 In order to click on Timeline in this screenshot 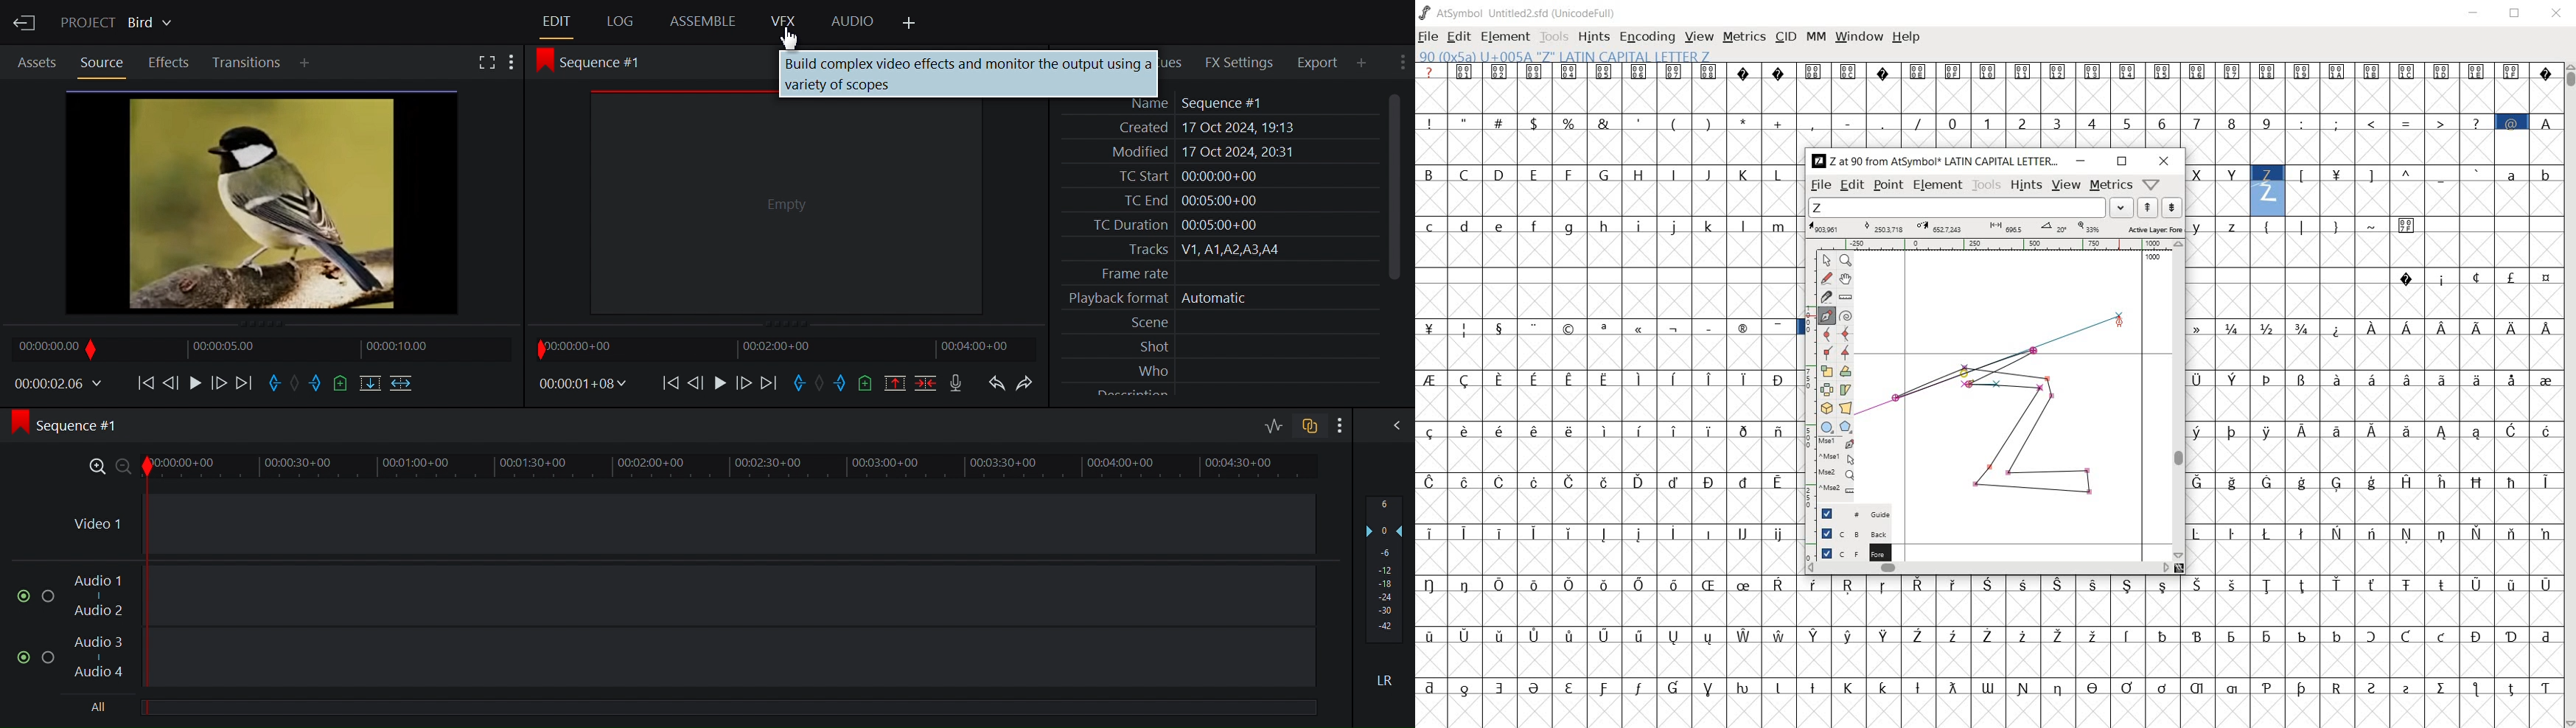, I will do `click(255, 347)`.